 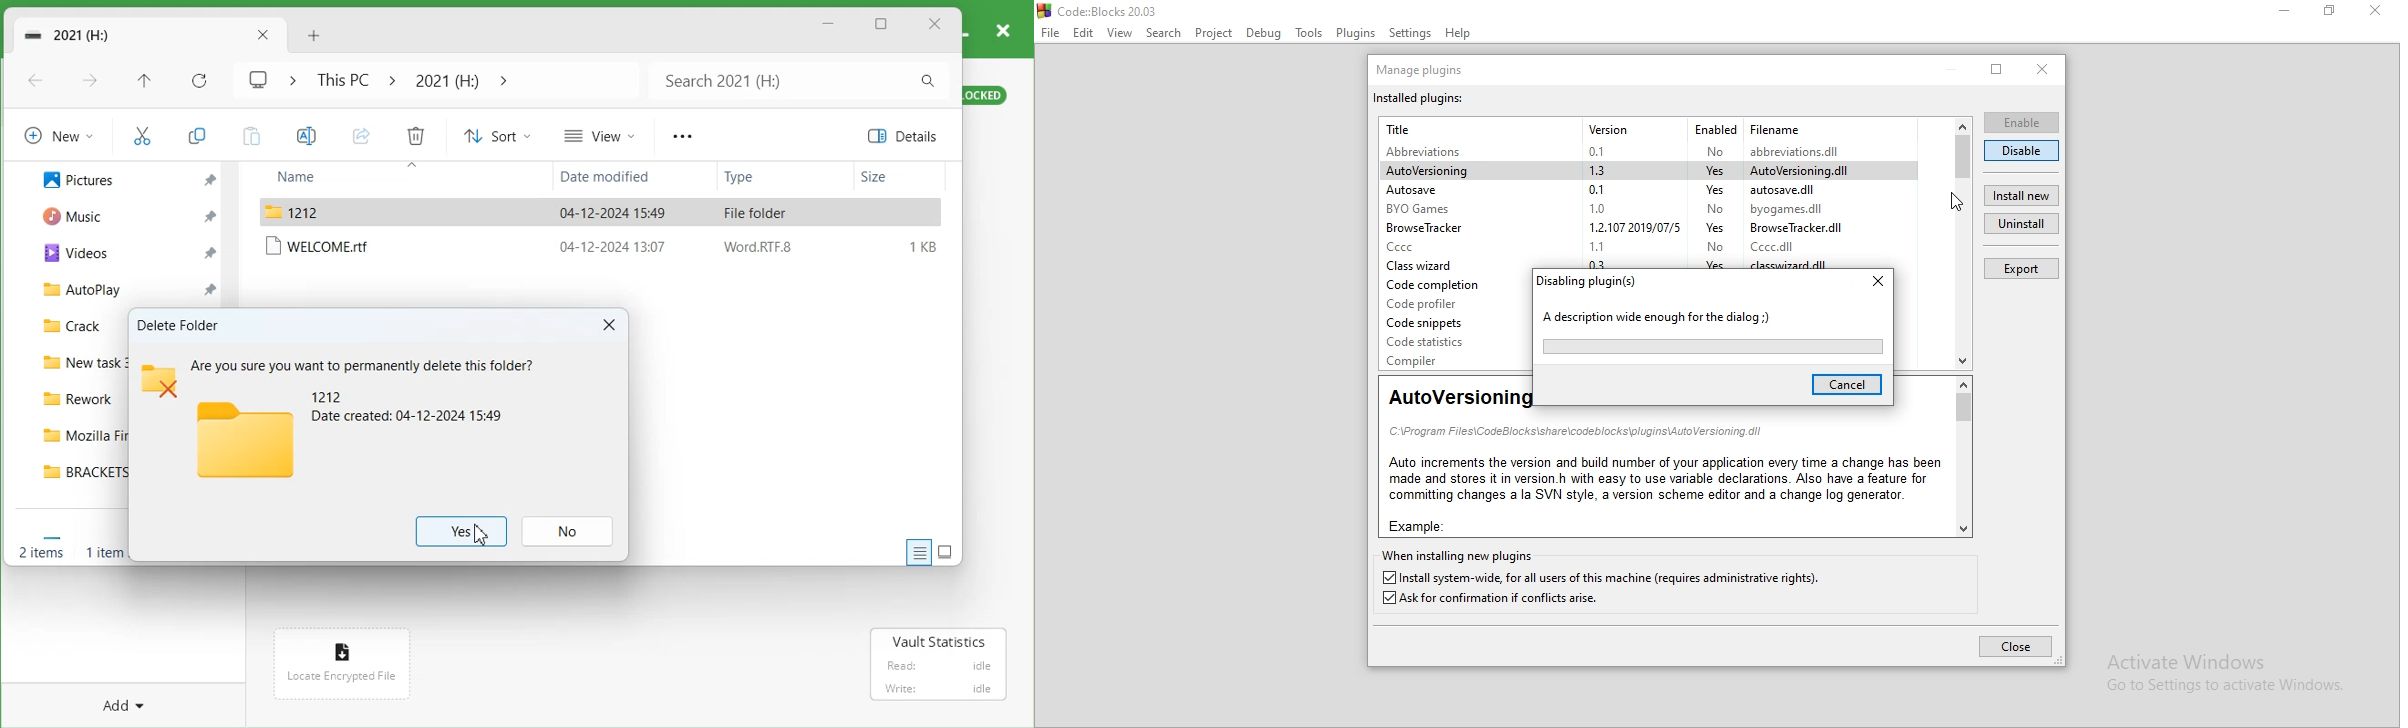 I want to click on Code Statistics, so click(x=1436, y=342).